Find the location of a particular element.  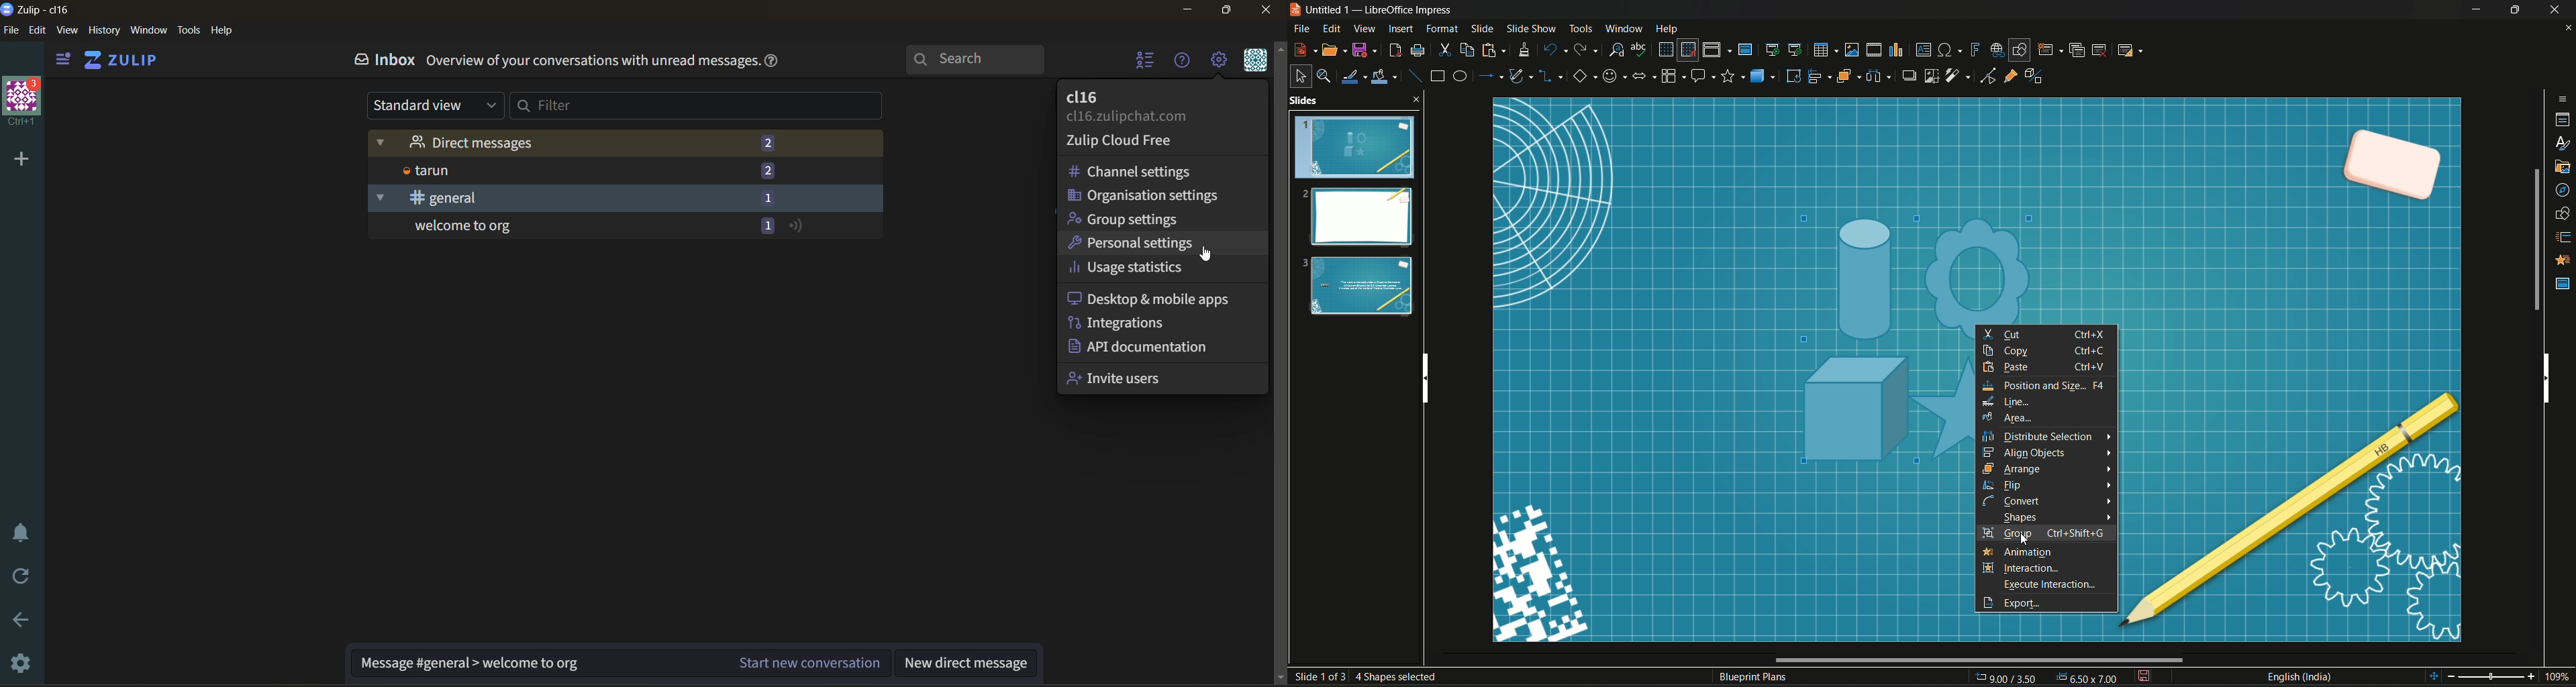

copy is located at coordinates (2050, 351).